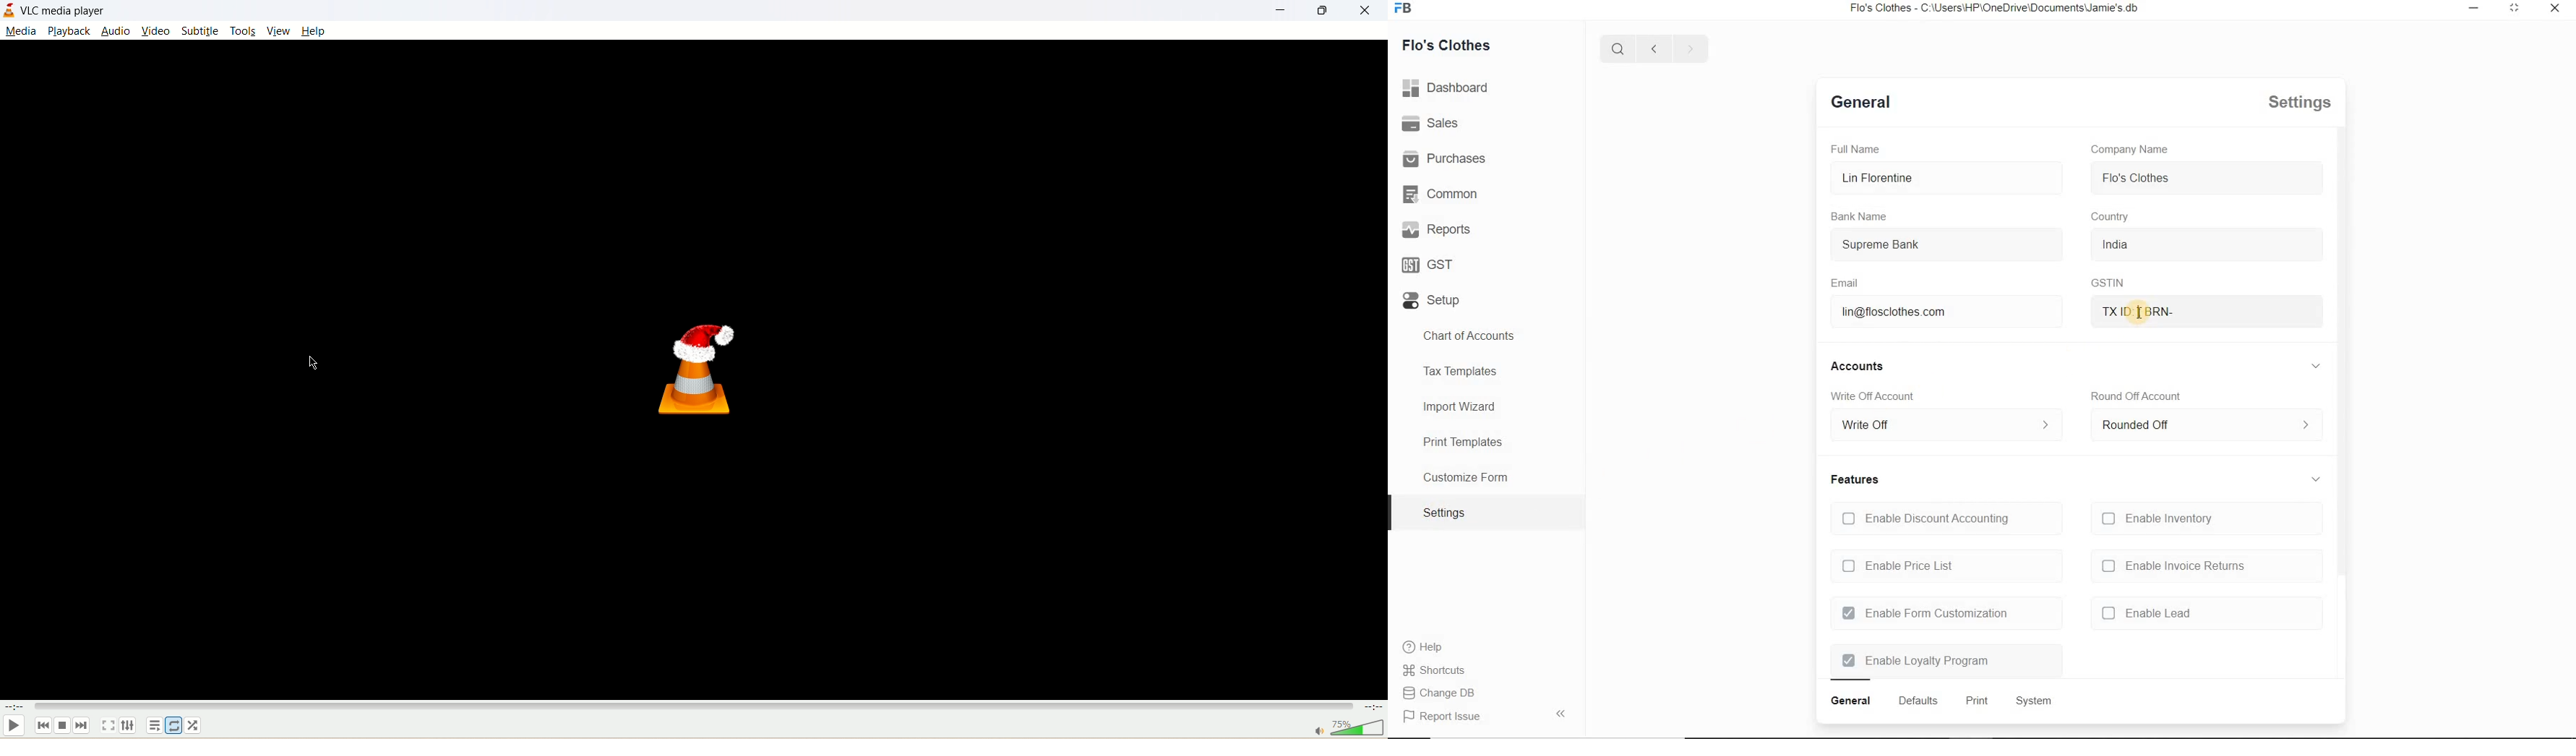 This screenshot has width=2576, height=756. Describe the element at coordinates (1863, 105) in the screenshot. I see `general` at that location.